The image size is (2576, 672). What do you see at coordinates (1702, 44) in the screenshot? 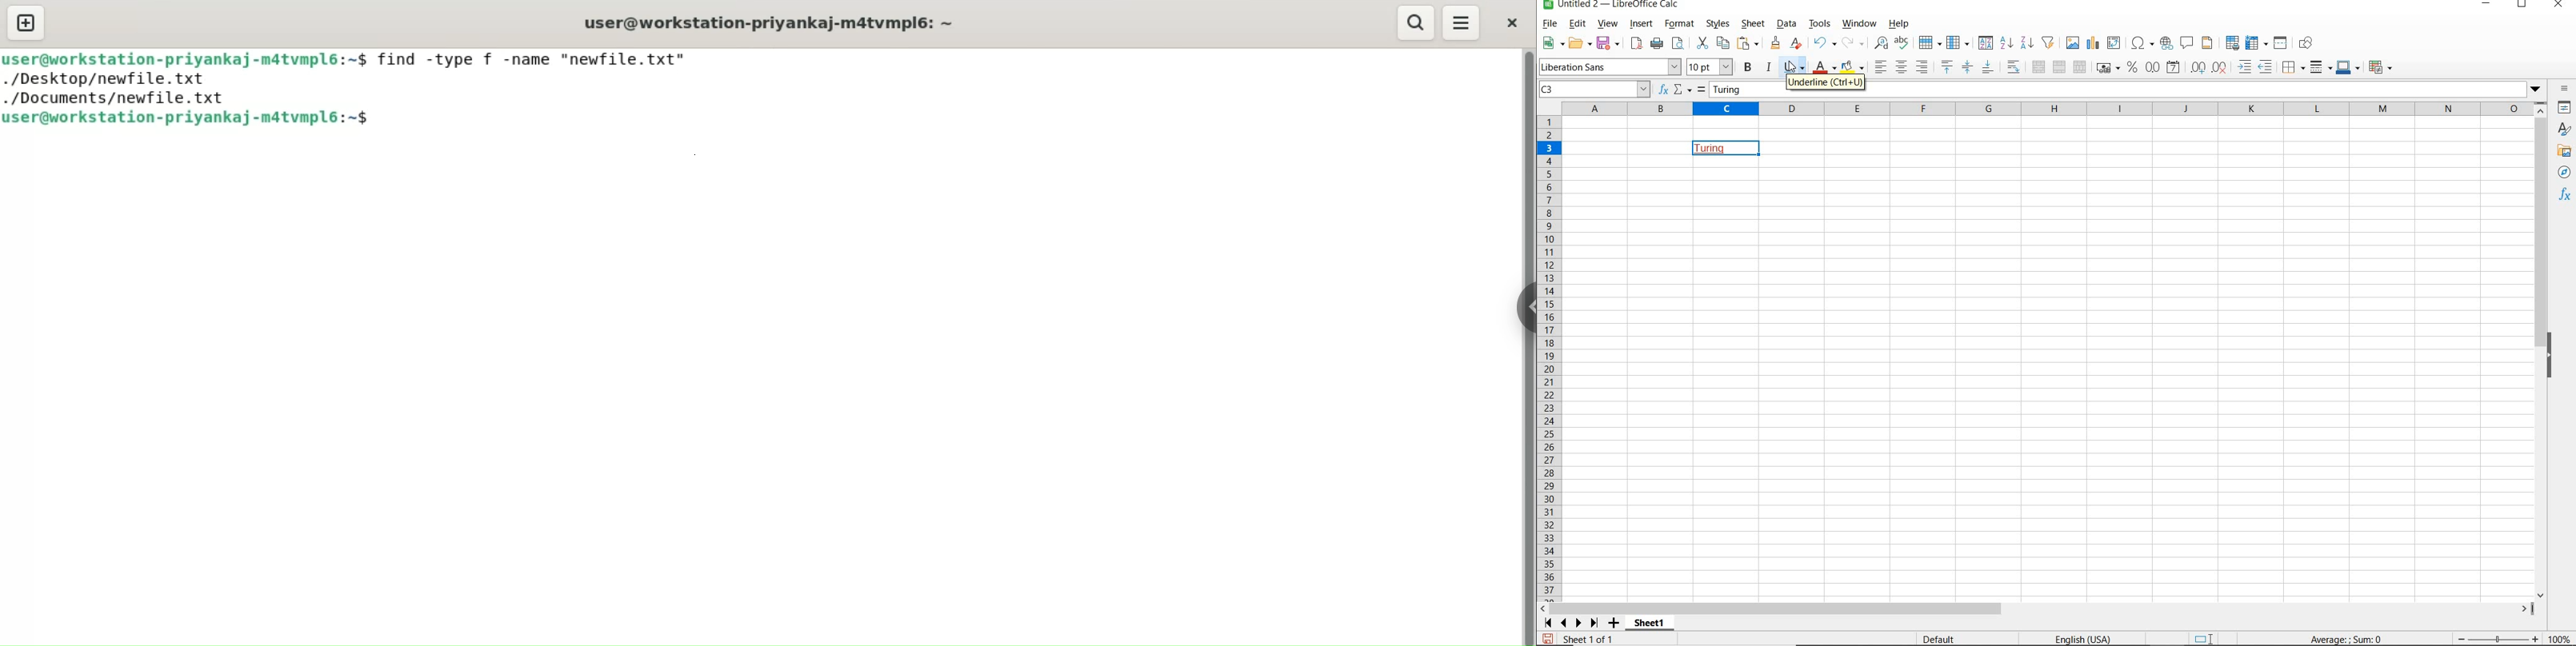
I see `CUT` at bounding box center [1702, 44].